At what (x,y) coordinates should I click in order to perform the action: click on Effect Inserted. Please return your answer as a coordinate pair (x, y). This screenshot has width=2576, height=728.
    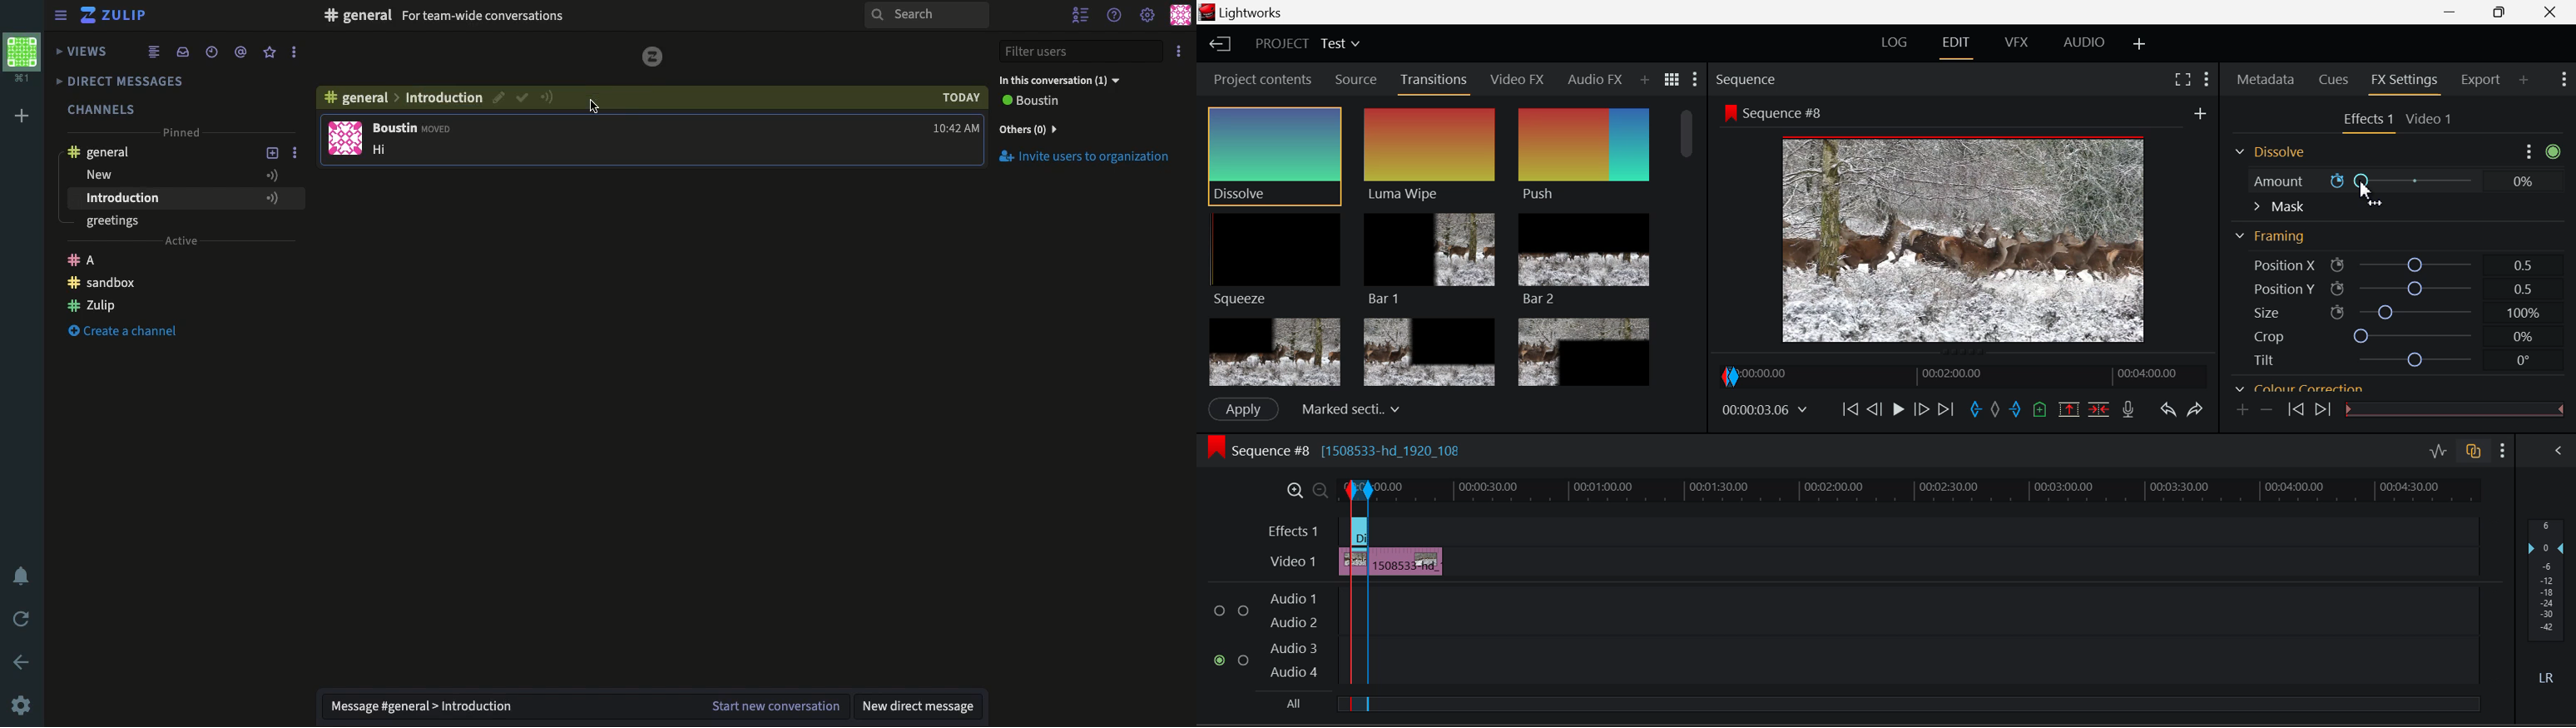
    Looking at the image, I should click on (1359, 535).